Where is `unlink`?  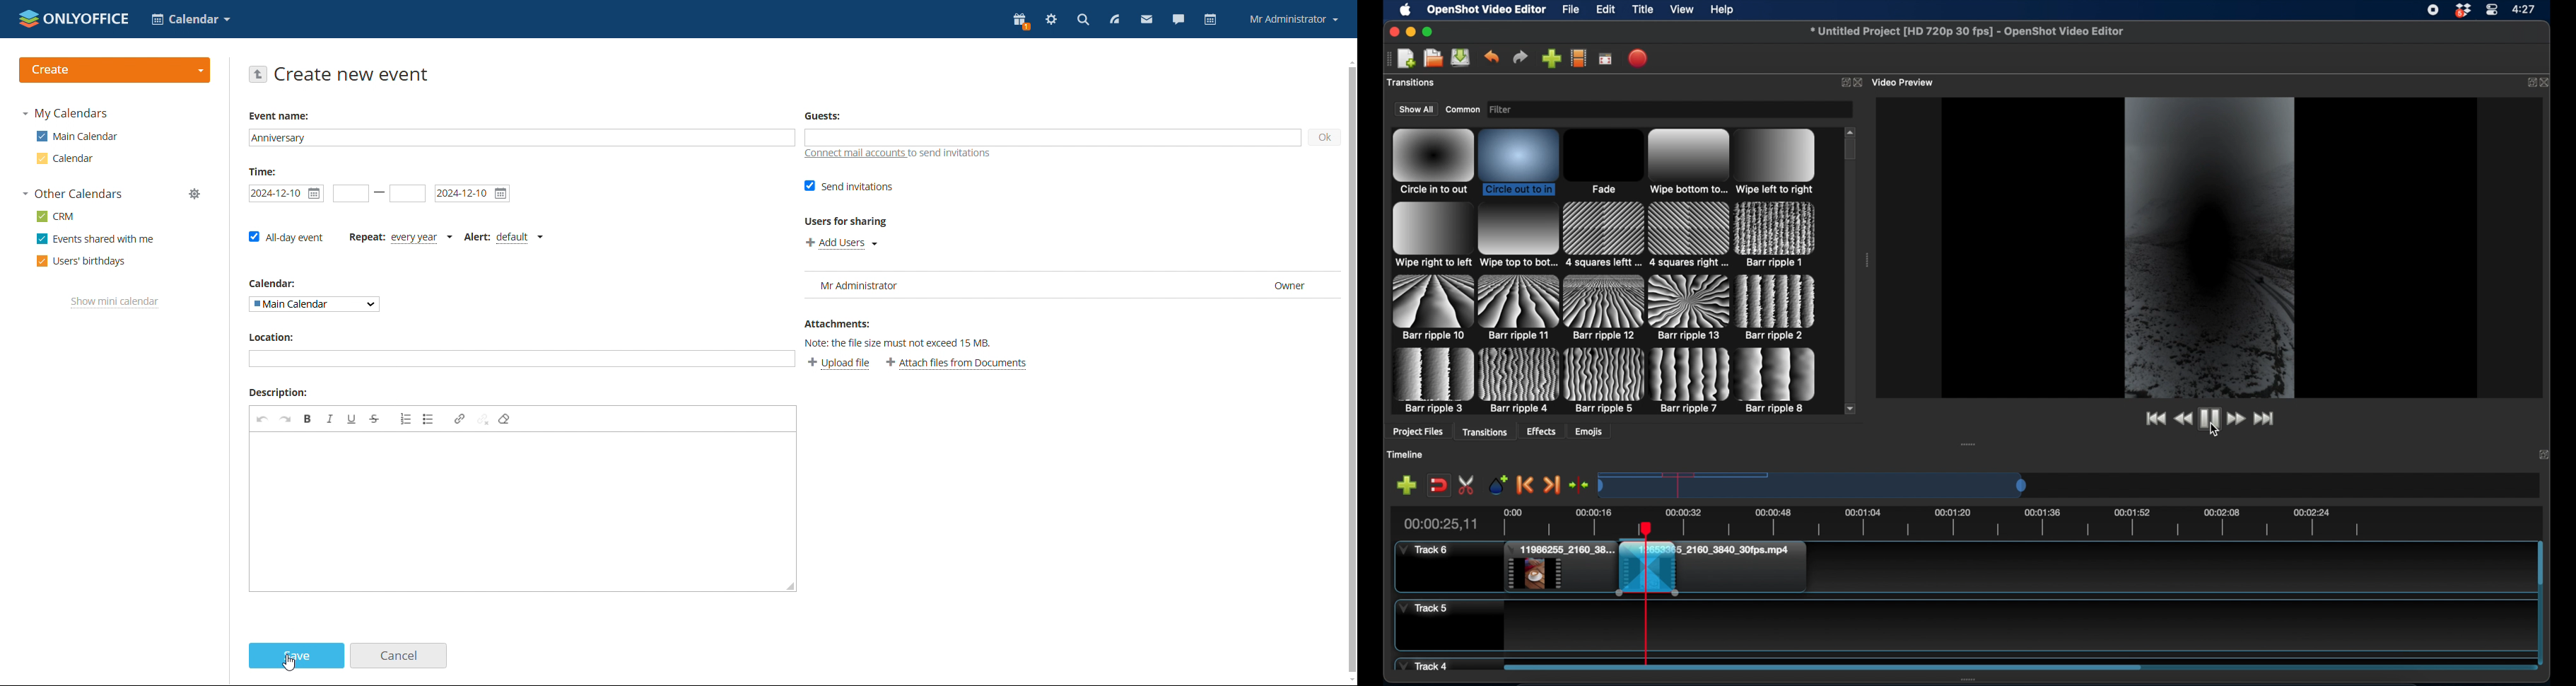
unlink is located at coordinates (483, 420).